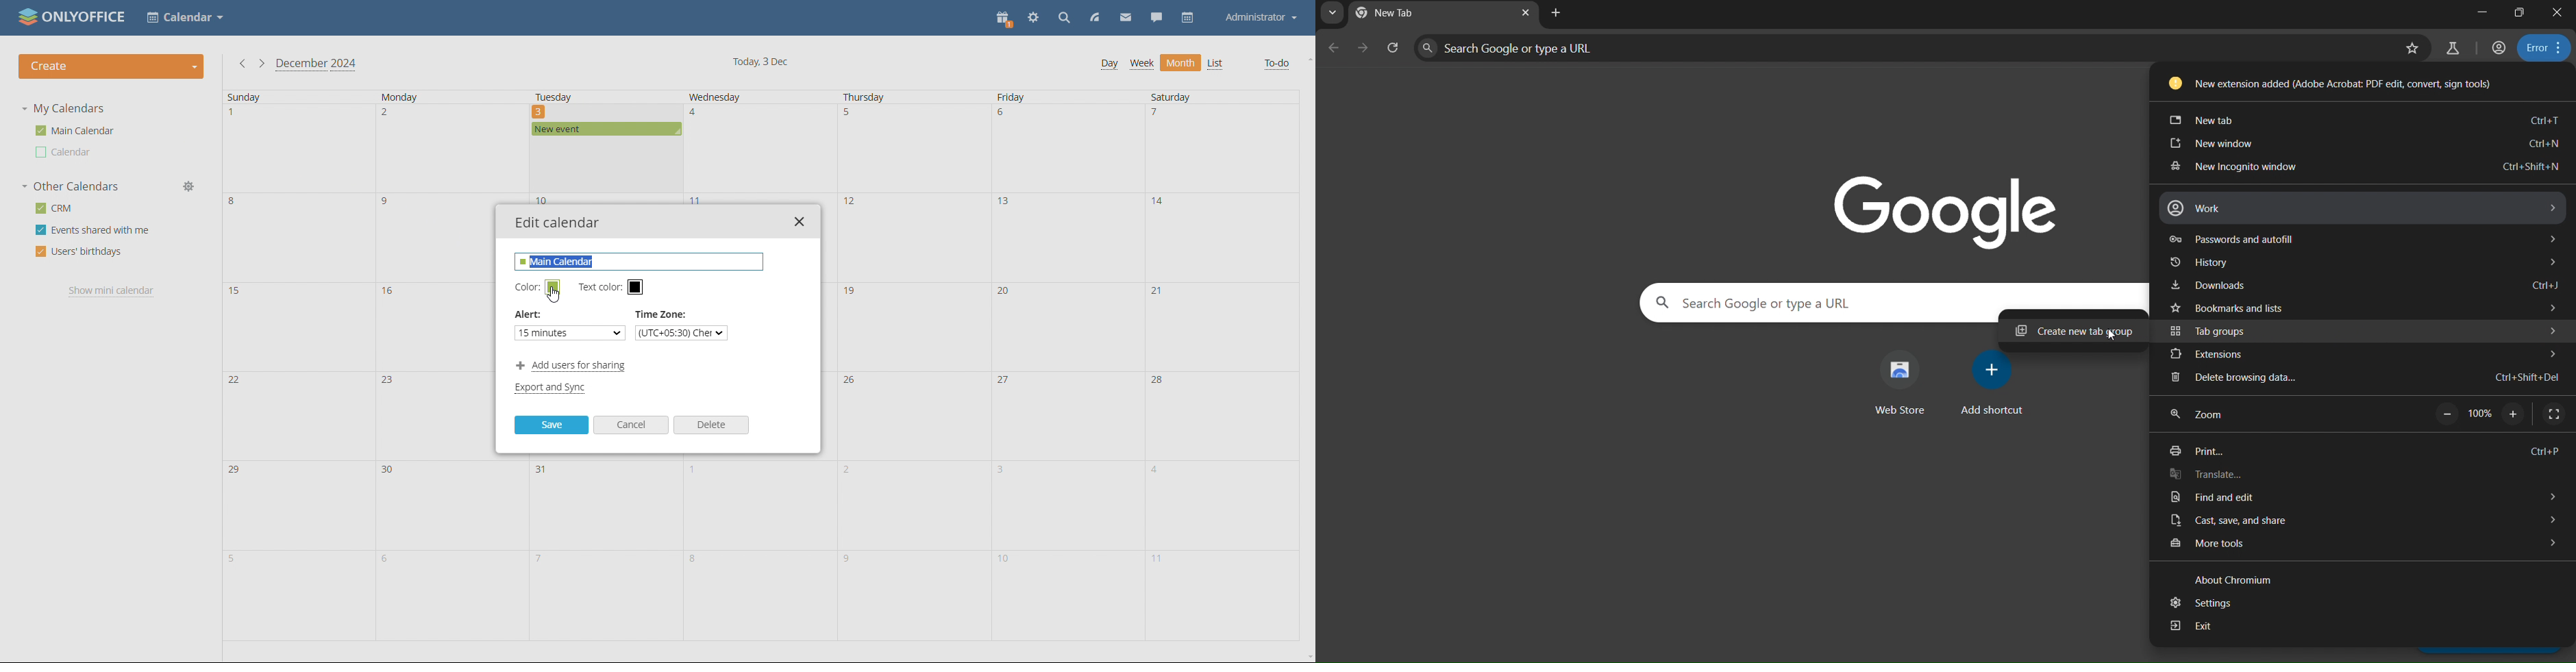 The height and width of the screenshot is (672, 2576). I want to click on date, so click(301, 326).